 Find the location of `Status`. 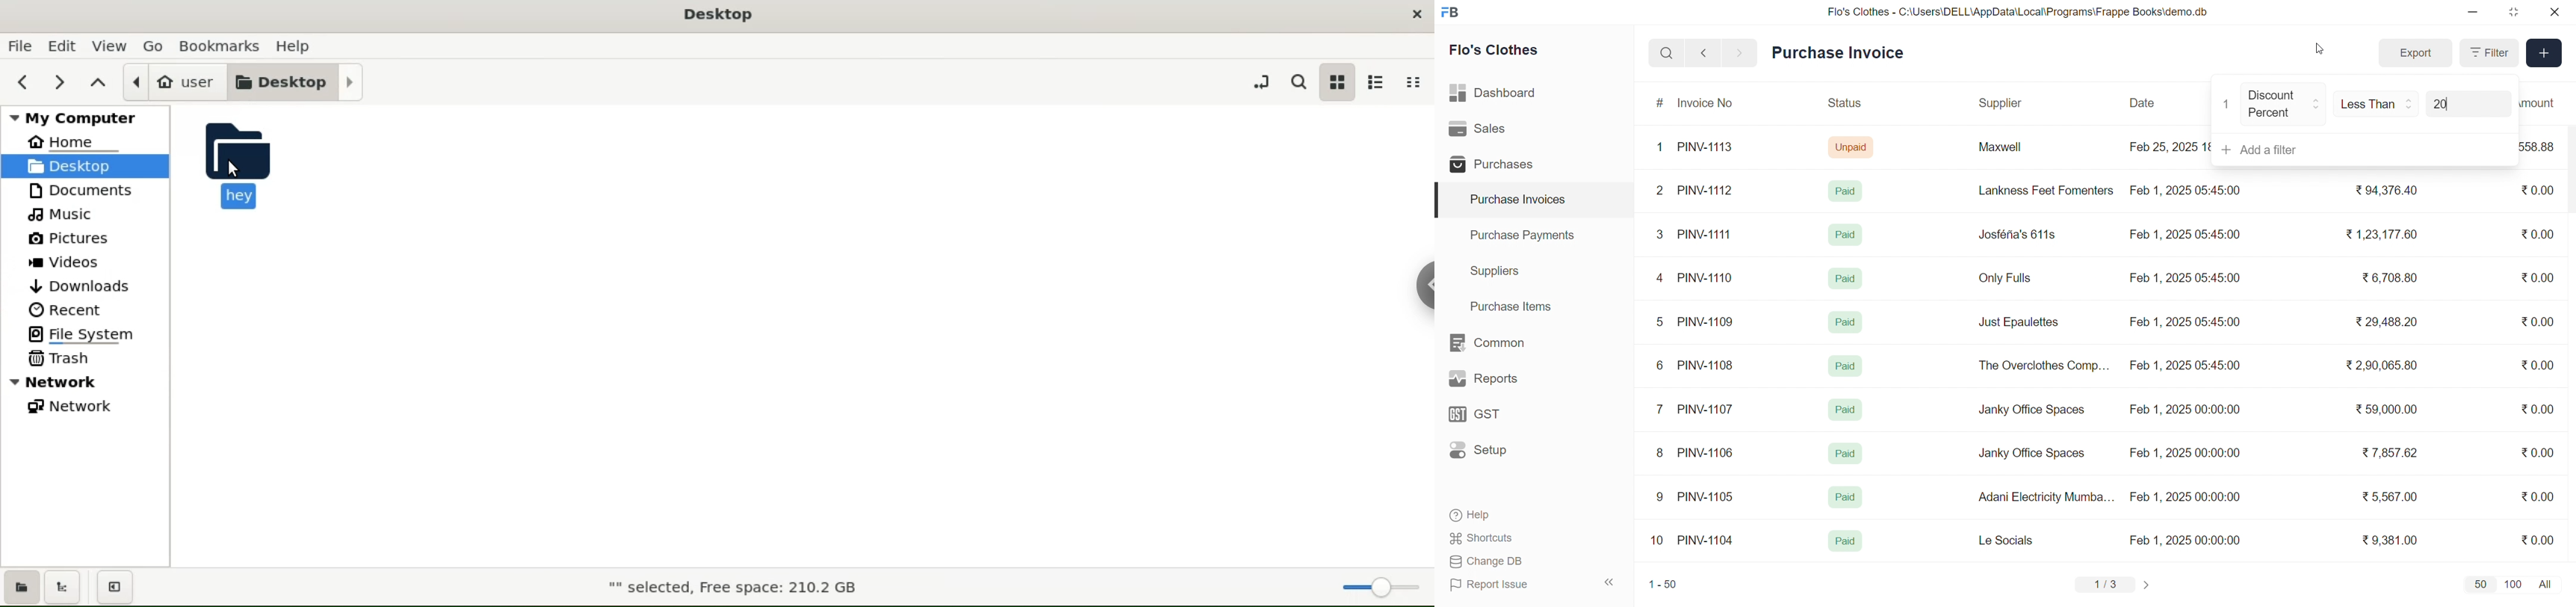

Status is located at coordinates (1844, 105).